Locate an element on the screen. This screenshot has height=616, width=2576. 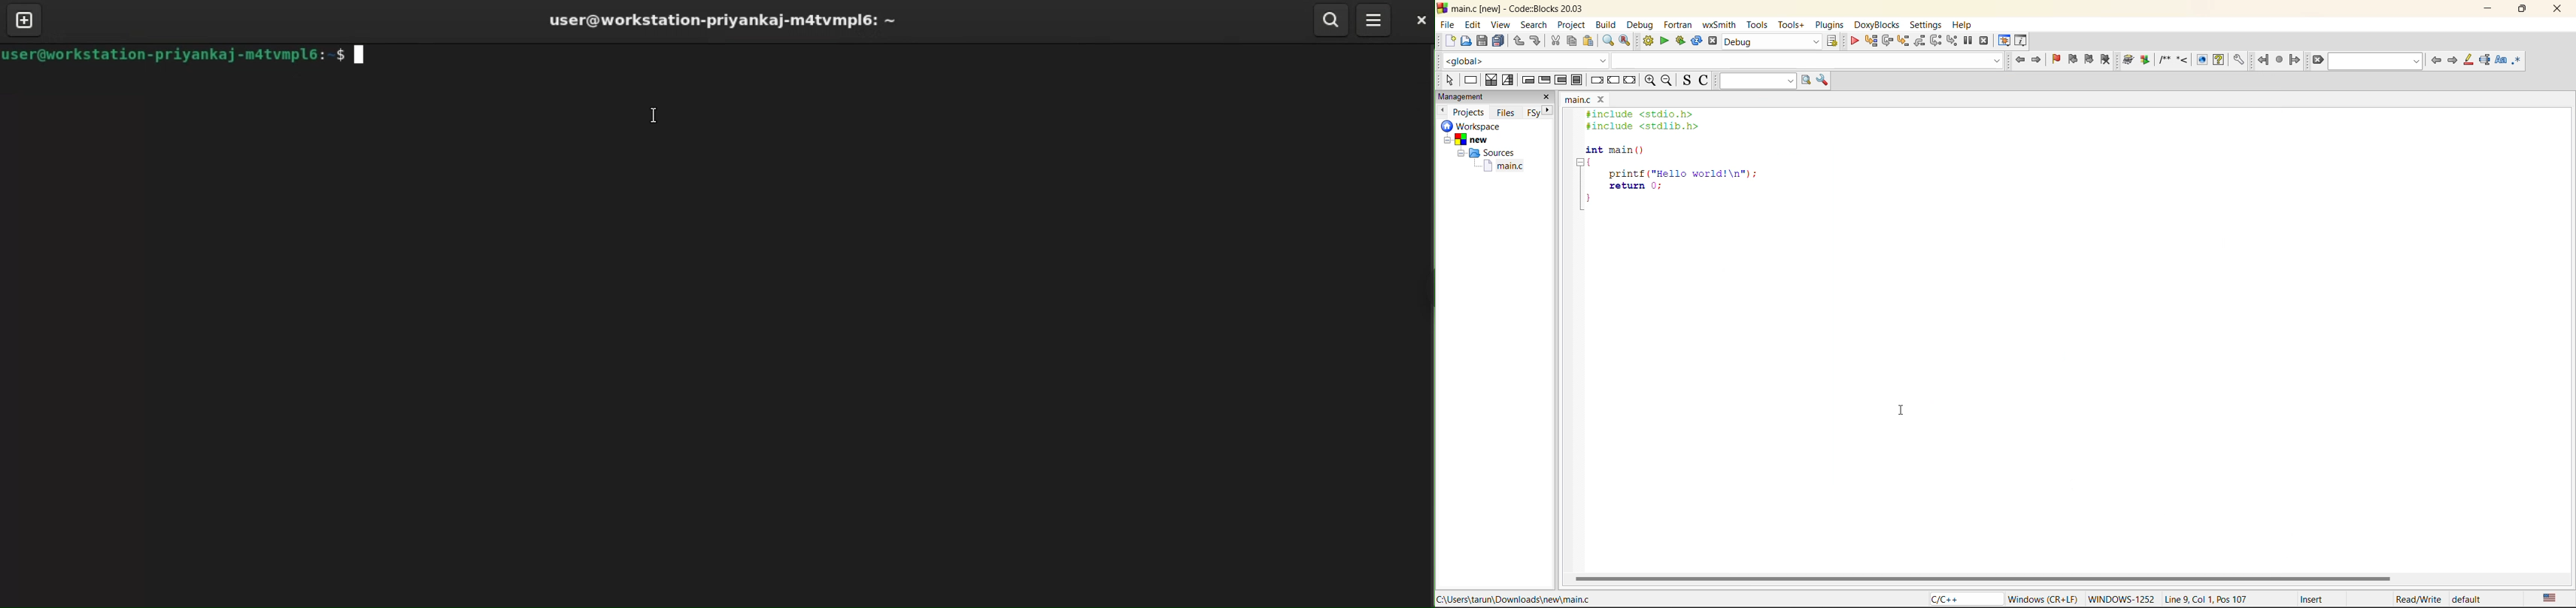
break instruction is located at coordinates (1596, 81).